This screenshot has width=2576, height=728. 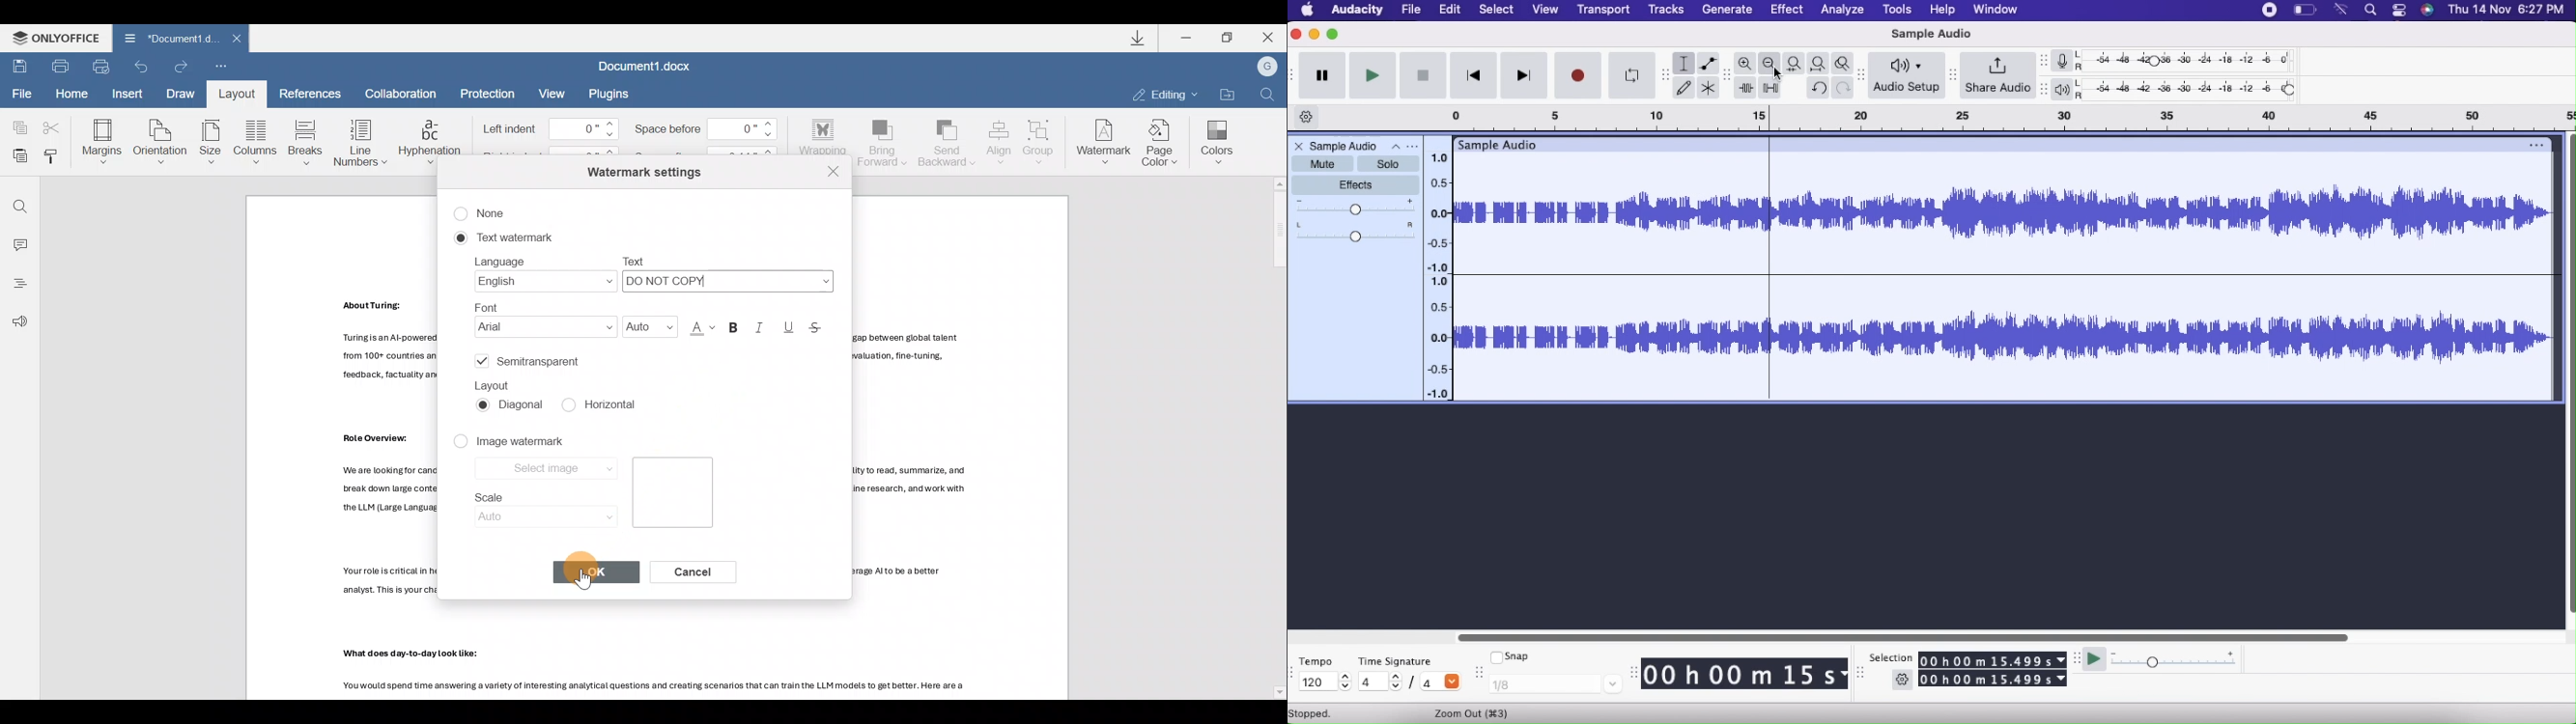 What do you see at coordinates (1843, 64) in the screenshot?
I see `Zoom Toggle` at bounding box center [1843, 64].